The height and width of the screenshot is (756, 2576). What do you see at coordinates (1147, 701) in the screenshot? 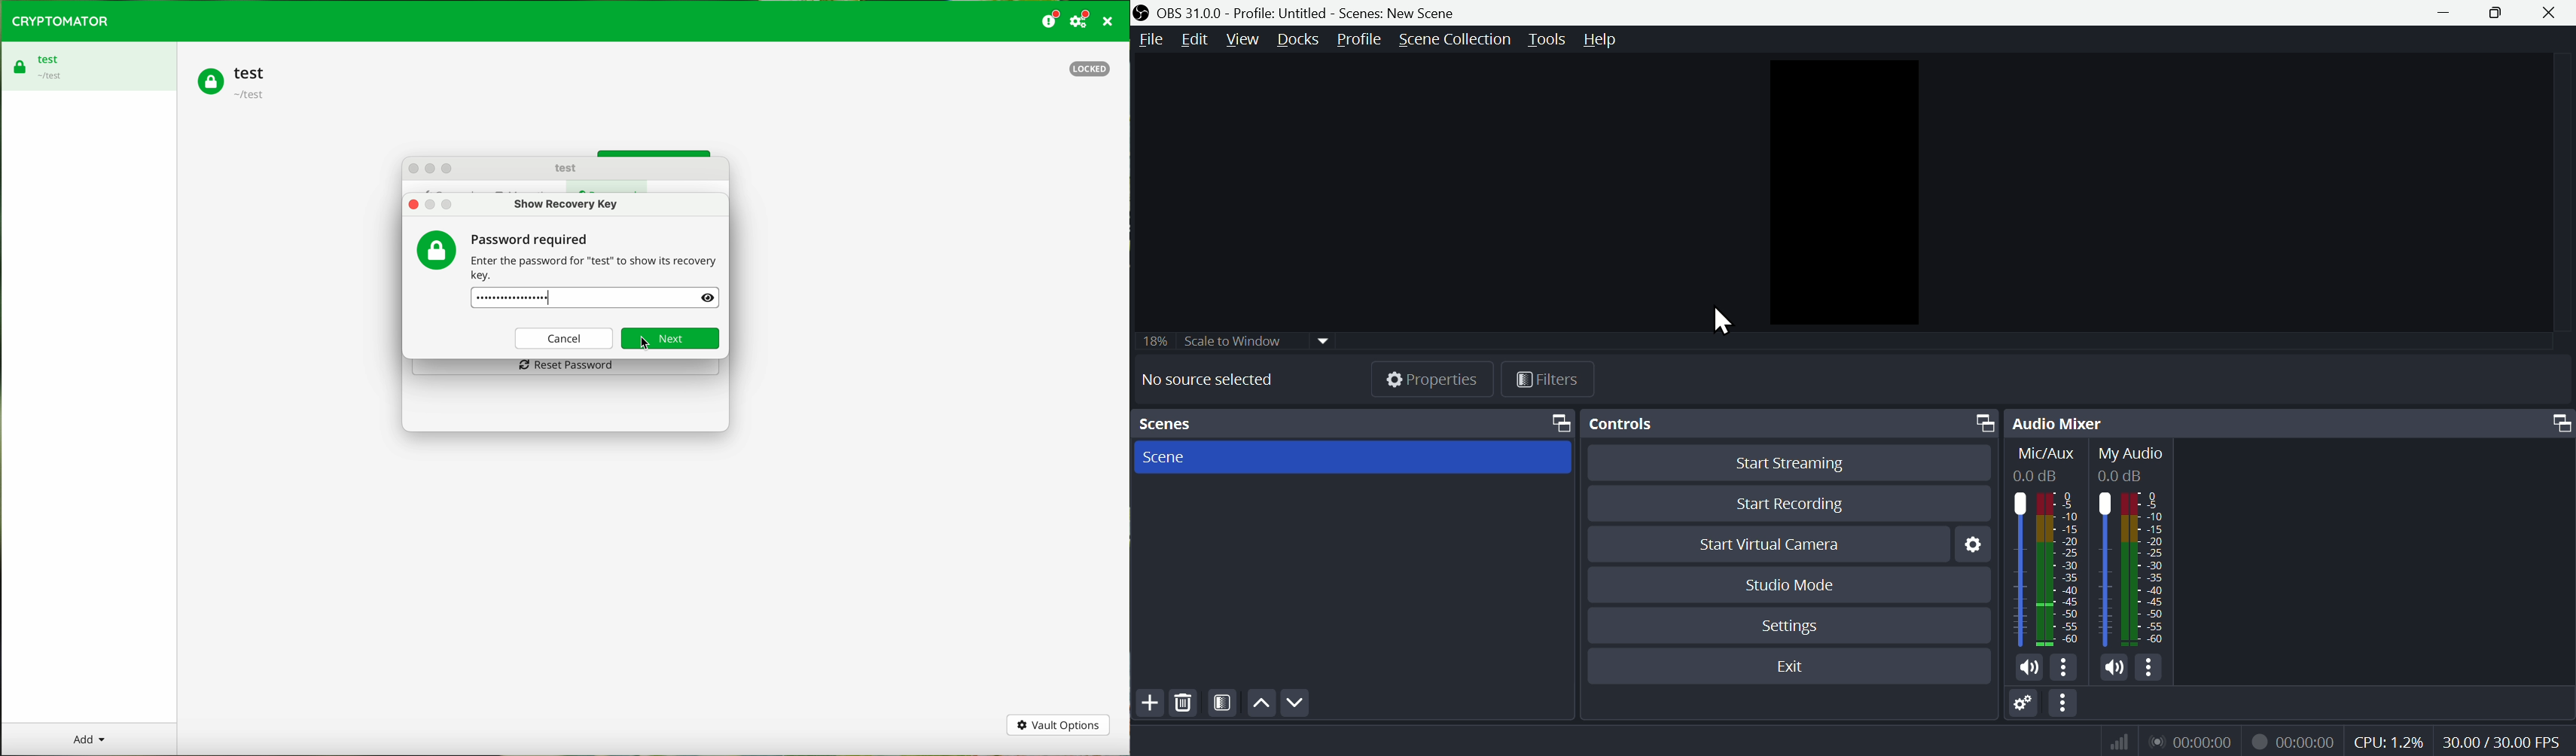
I see `Add` at bounding box center [1147, 701].